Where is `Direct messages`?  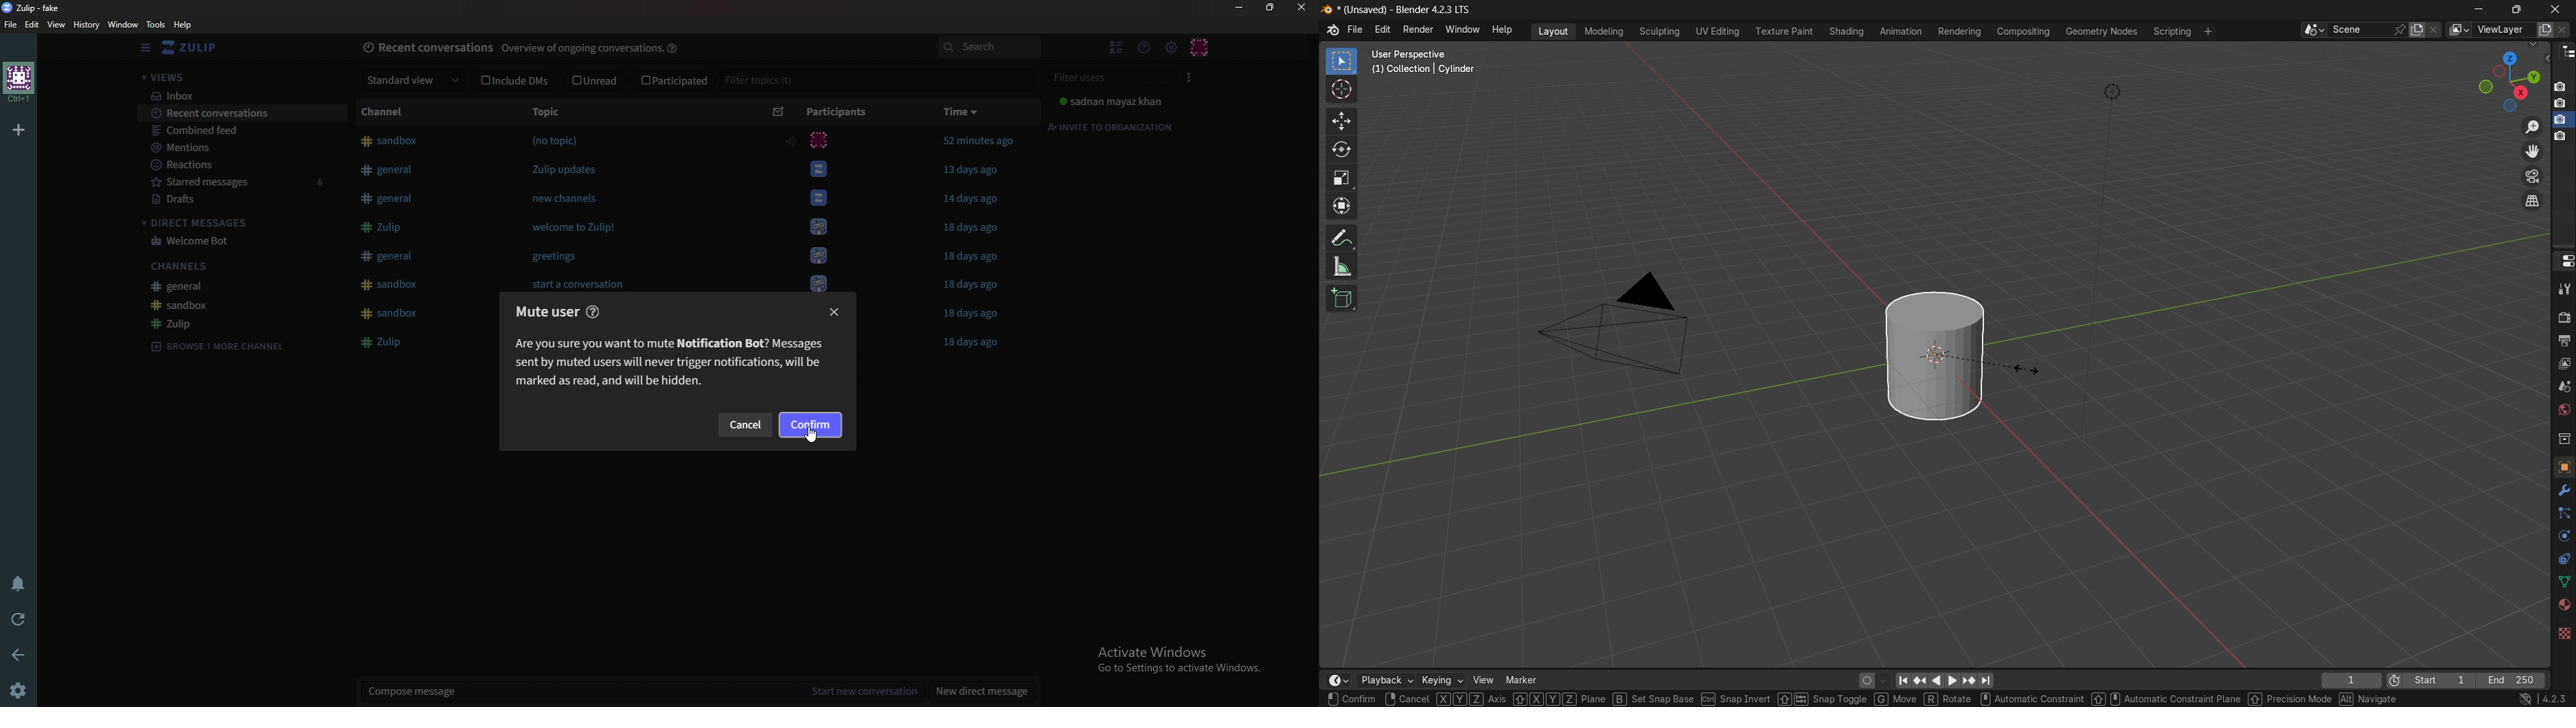 Direct messages is located at coordinates (229, 222).